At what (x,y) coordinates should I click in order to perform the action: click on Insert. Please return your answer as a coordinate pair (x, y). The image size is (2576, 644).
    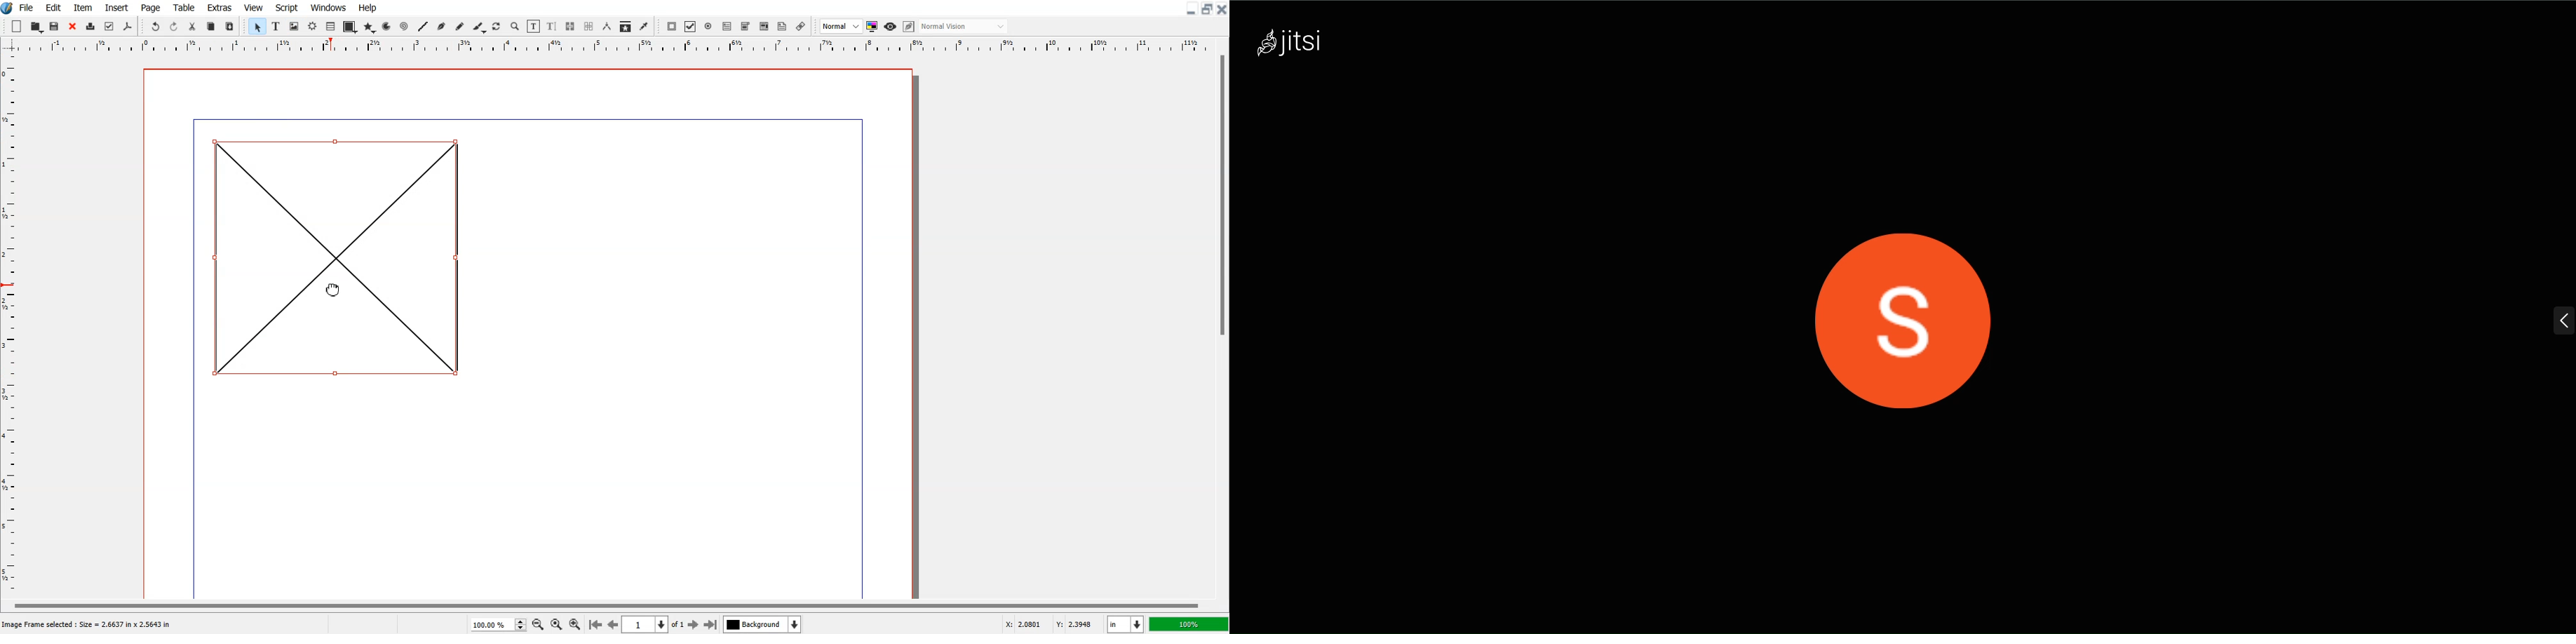
    Looking at the image, I should click on (115, 7).